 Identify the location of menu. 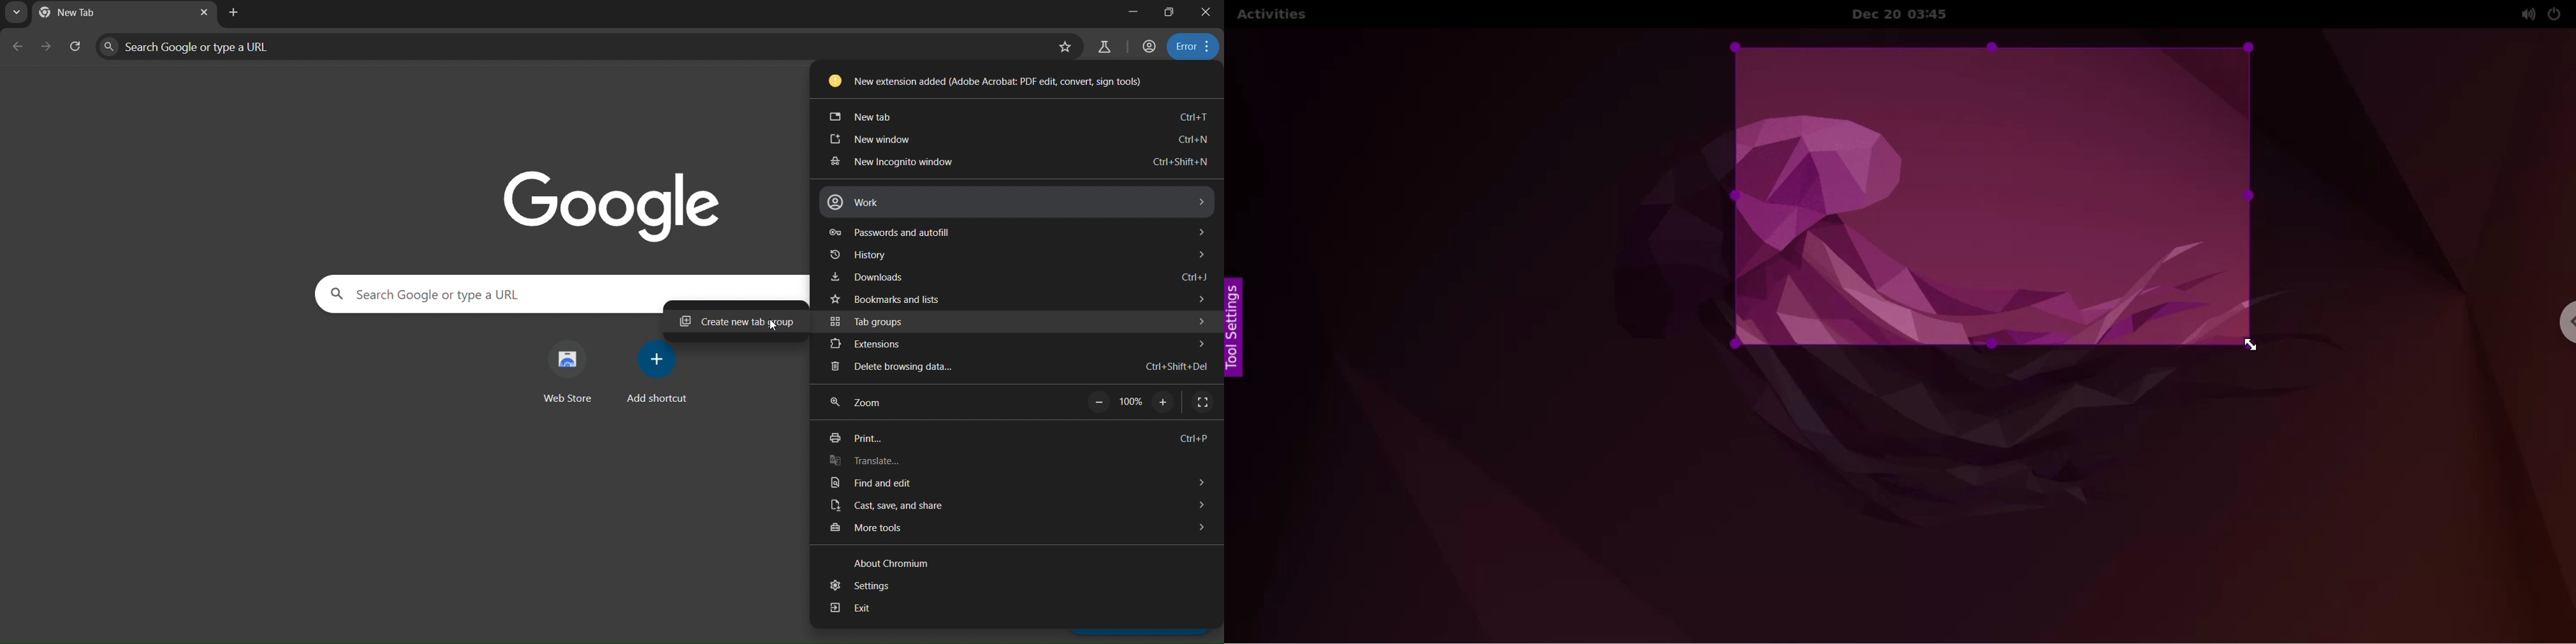
(1191, 46).